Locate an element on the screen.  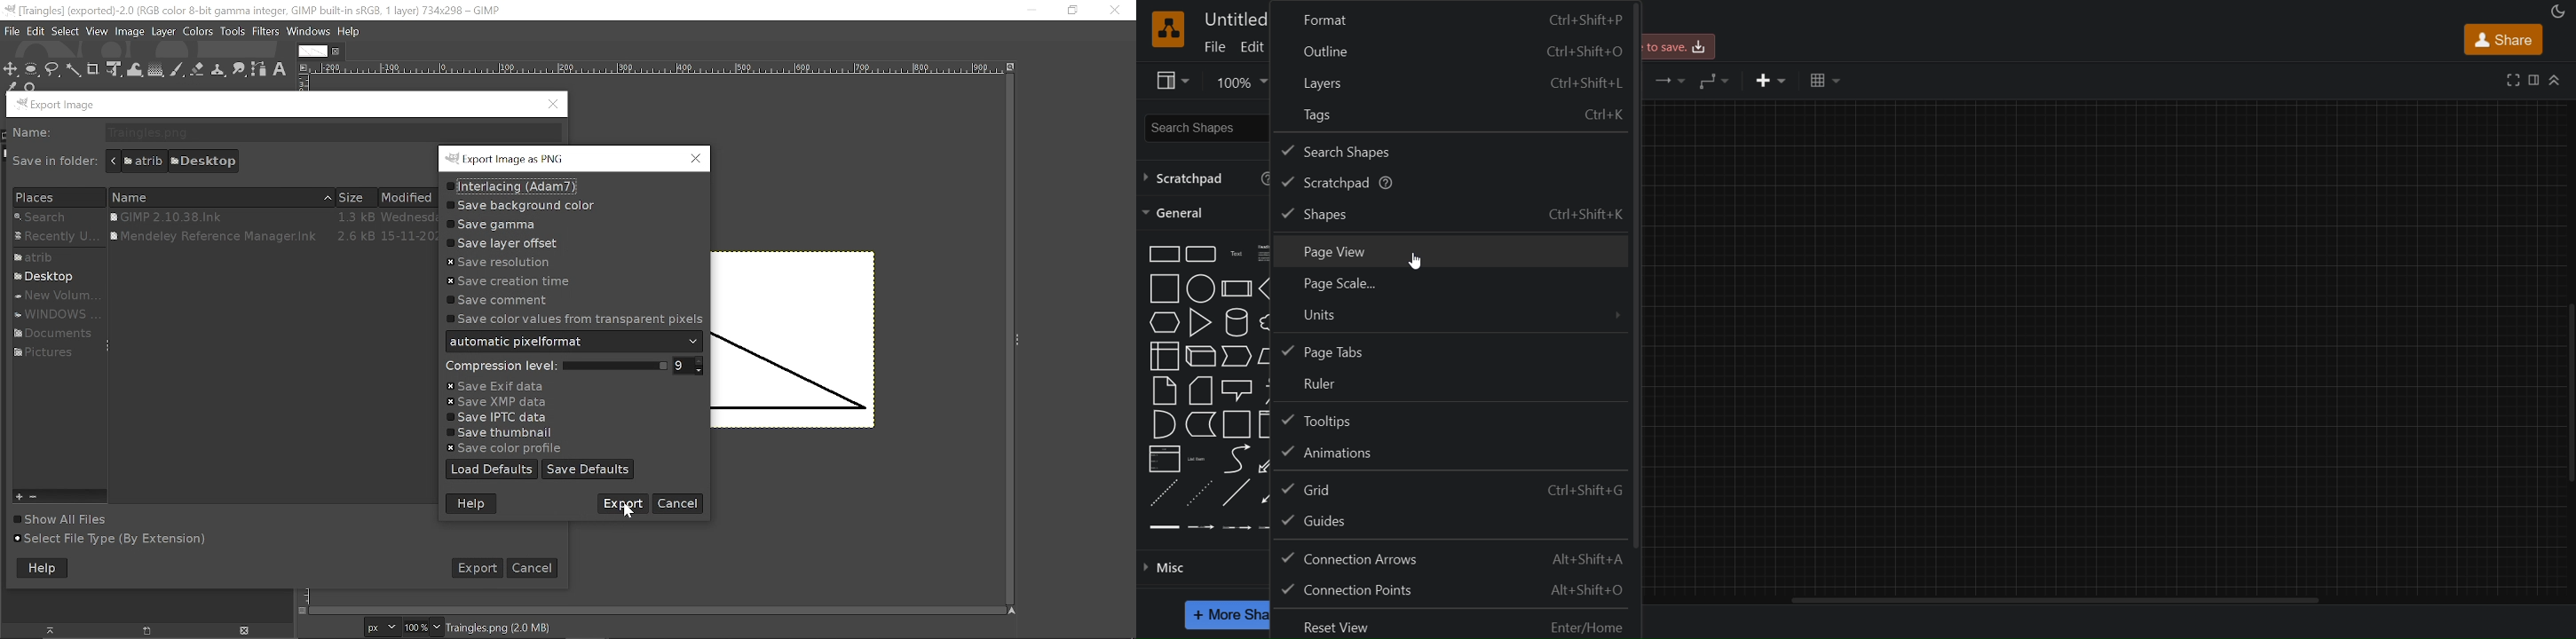
Save color profile is located at coordinates (502, 447).